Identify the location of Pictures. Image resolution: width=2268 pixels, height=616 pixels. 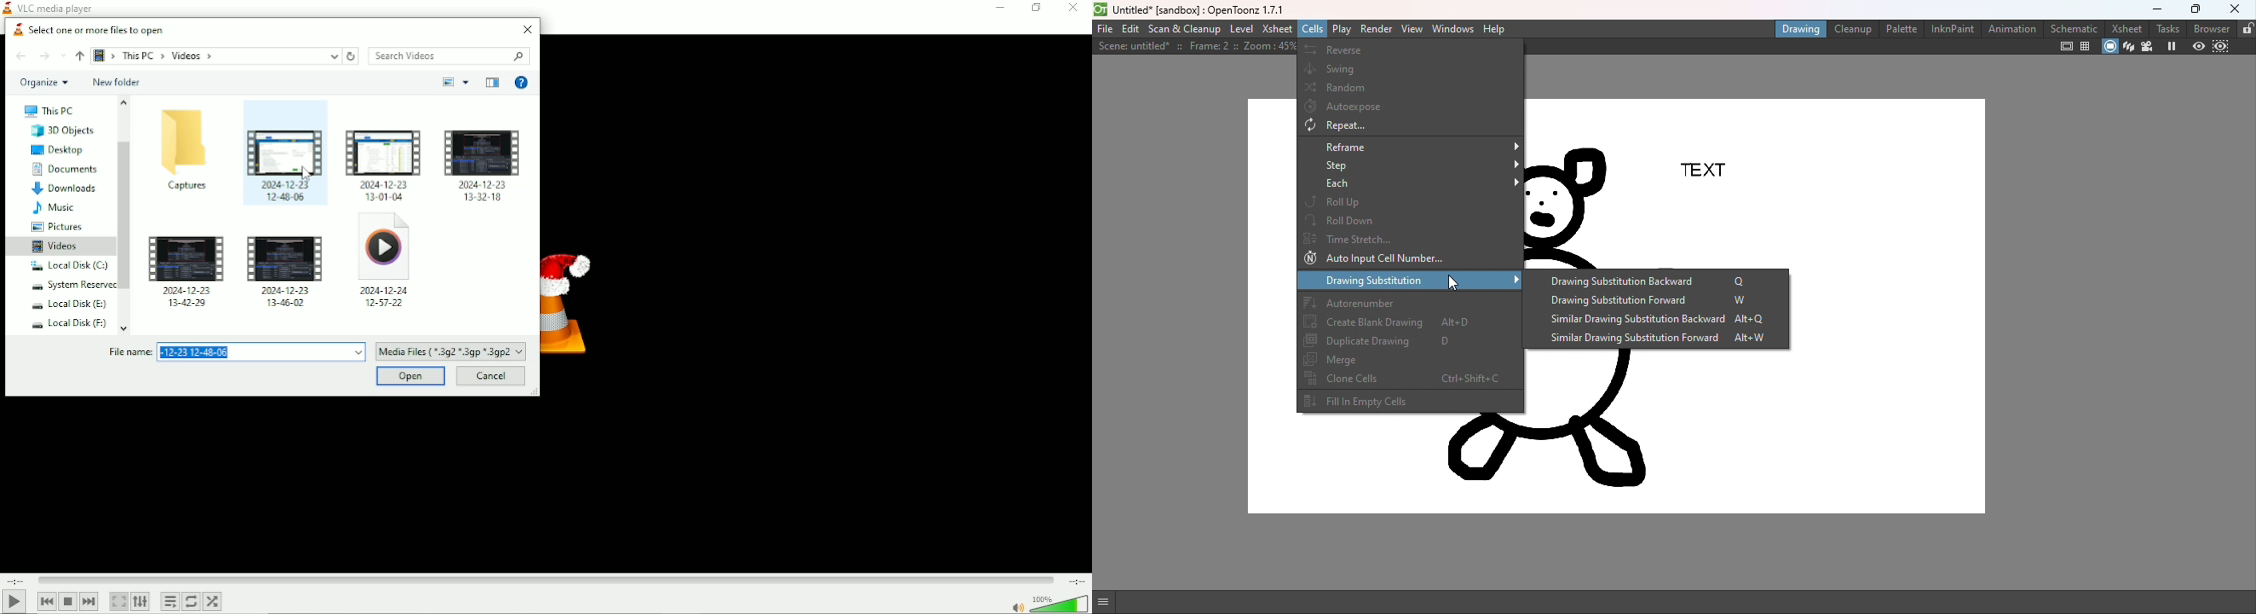
(55, 227).